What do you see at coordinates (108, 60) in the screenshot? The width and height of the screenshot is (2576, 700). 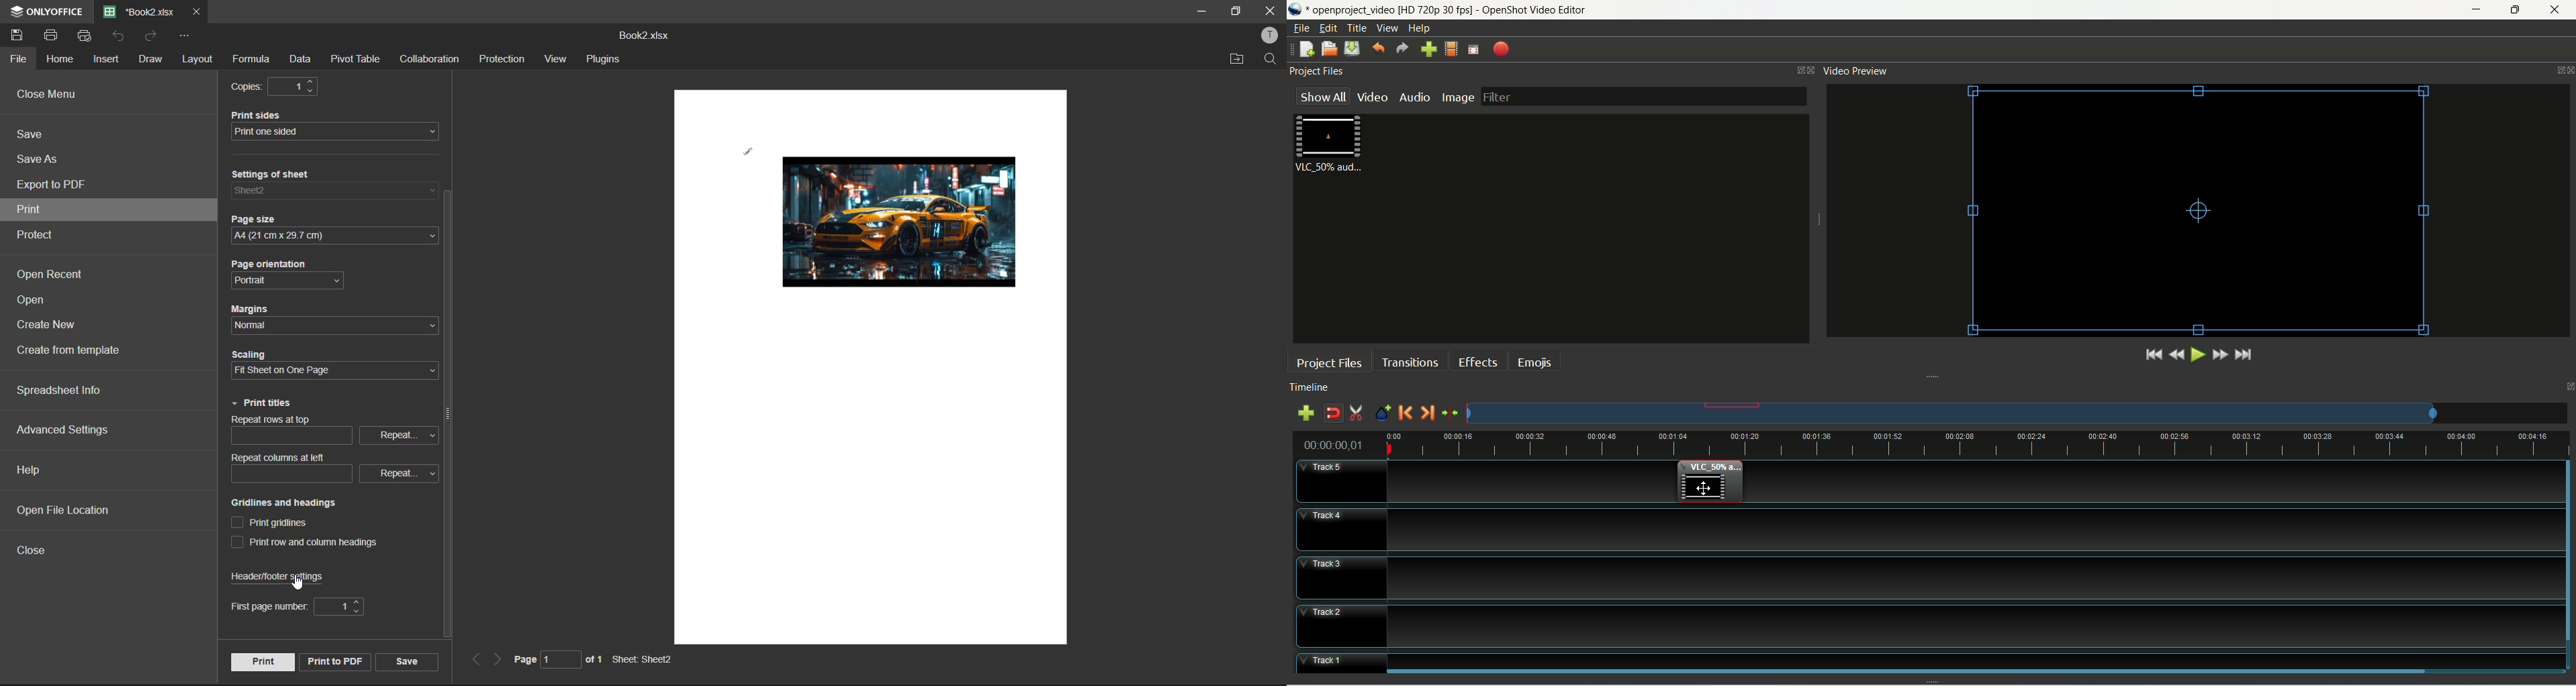 I see `insert` at bounding box center [108, 60].